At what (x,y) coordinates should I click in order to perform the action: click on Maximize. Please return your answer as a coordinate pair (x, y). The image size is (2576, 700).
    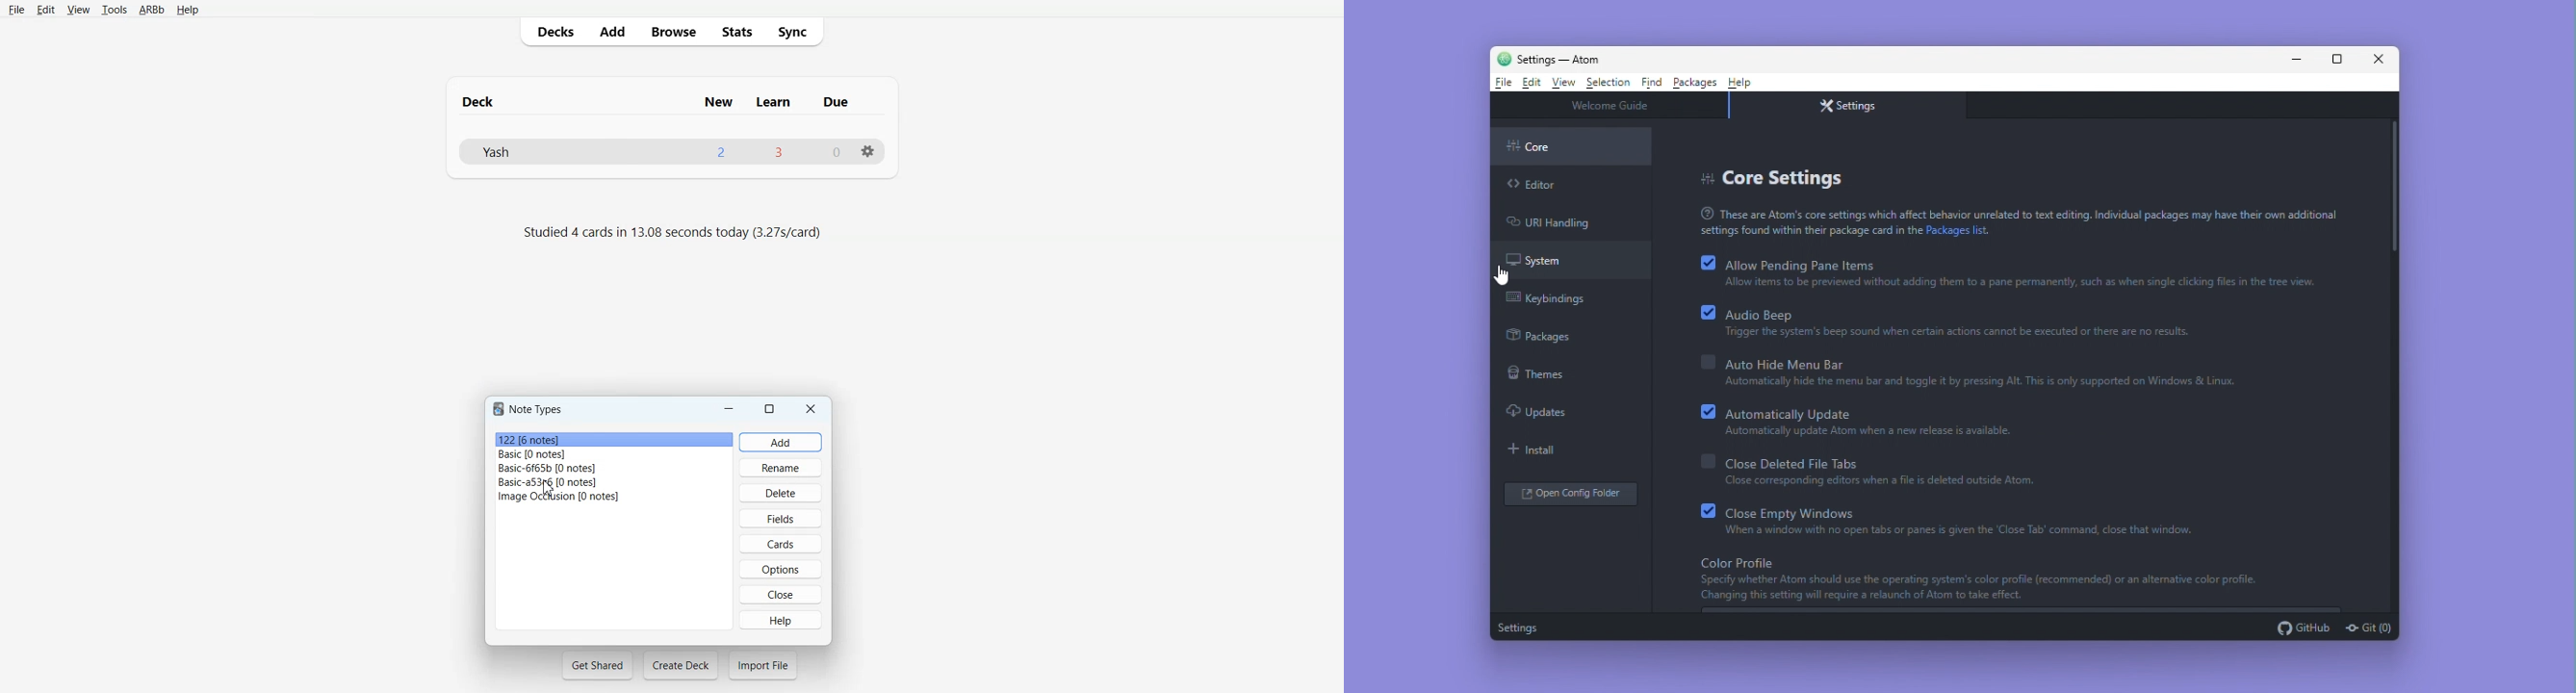
    Looking at the image, I should click on (772, 408).